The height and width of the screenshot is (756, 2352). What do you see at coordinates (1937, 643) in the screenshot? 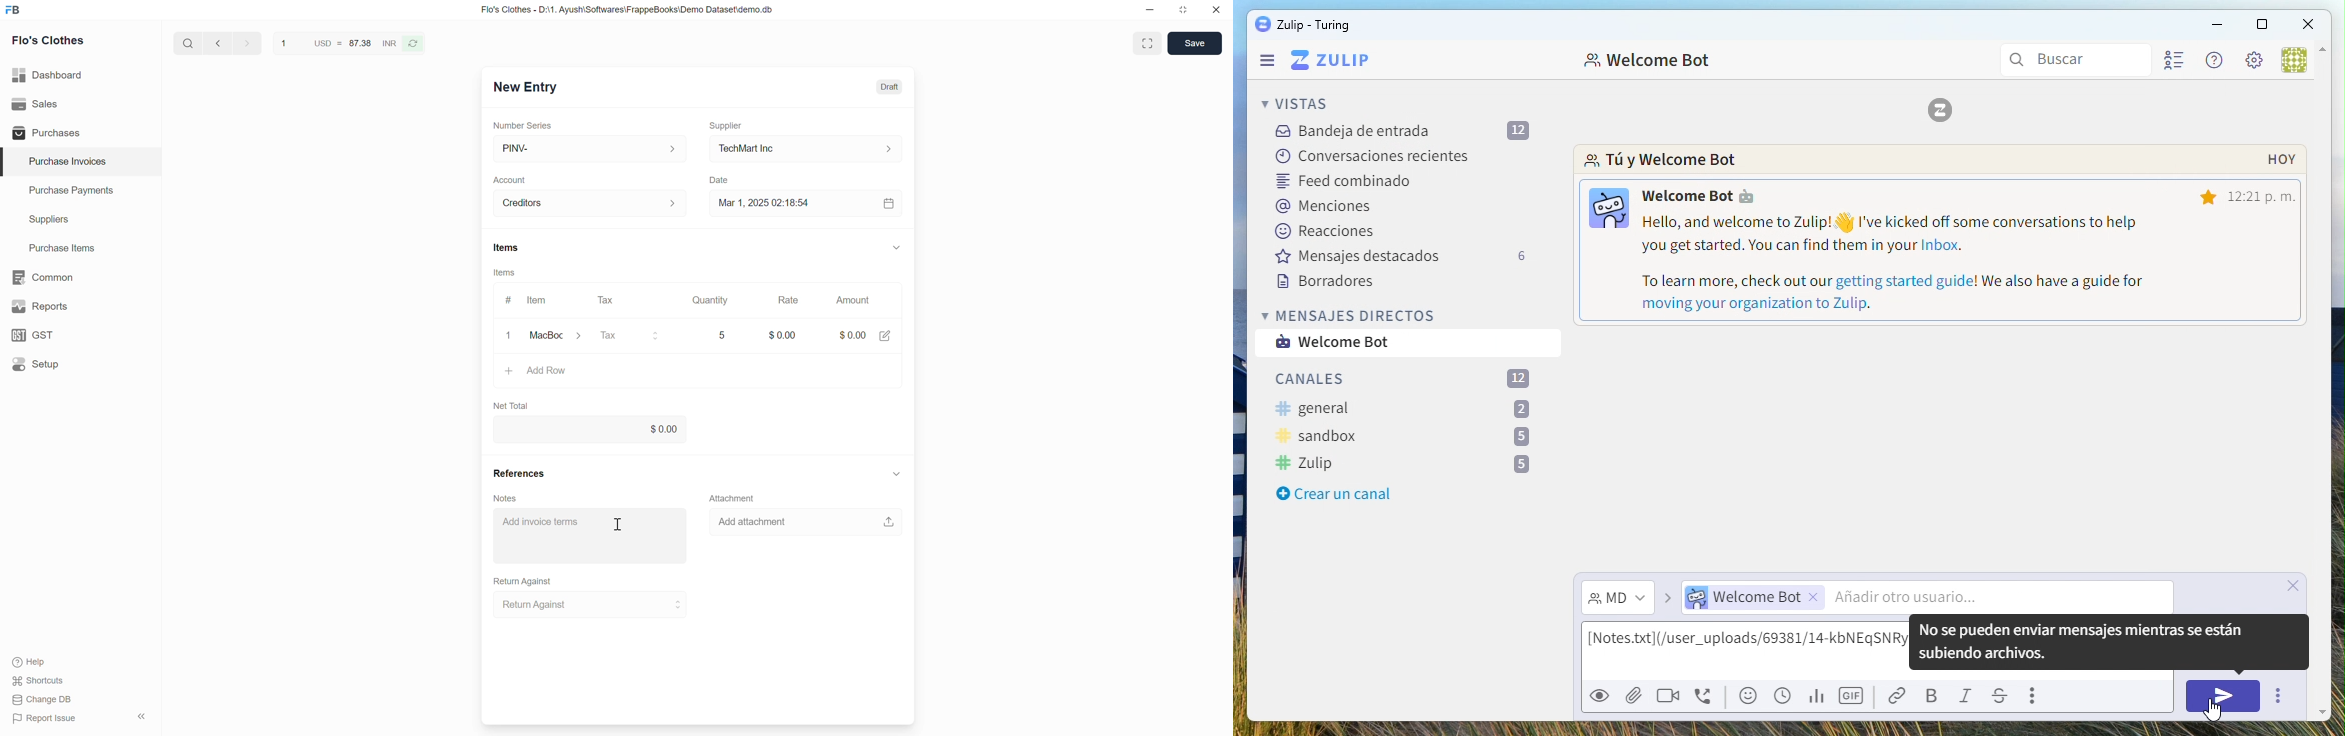
I see `file uploading` at bounding box center [1937, 643].